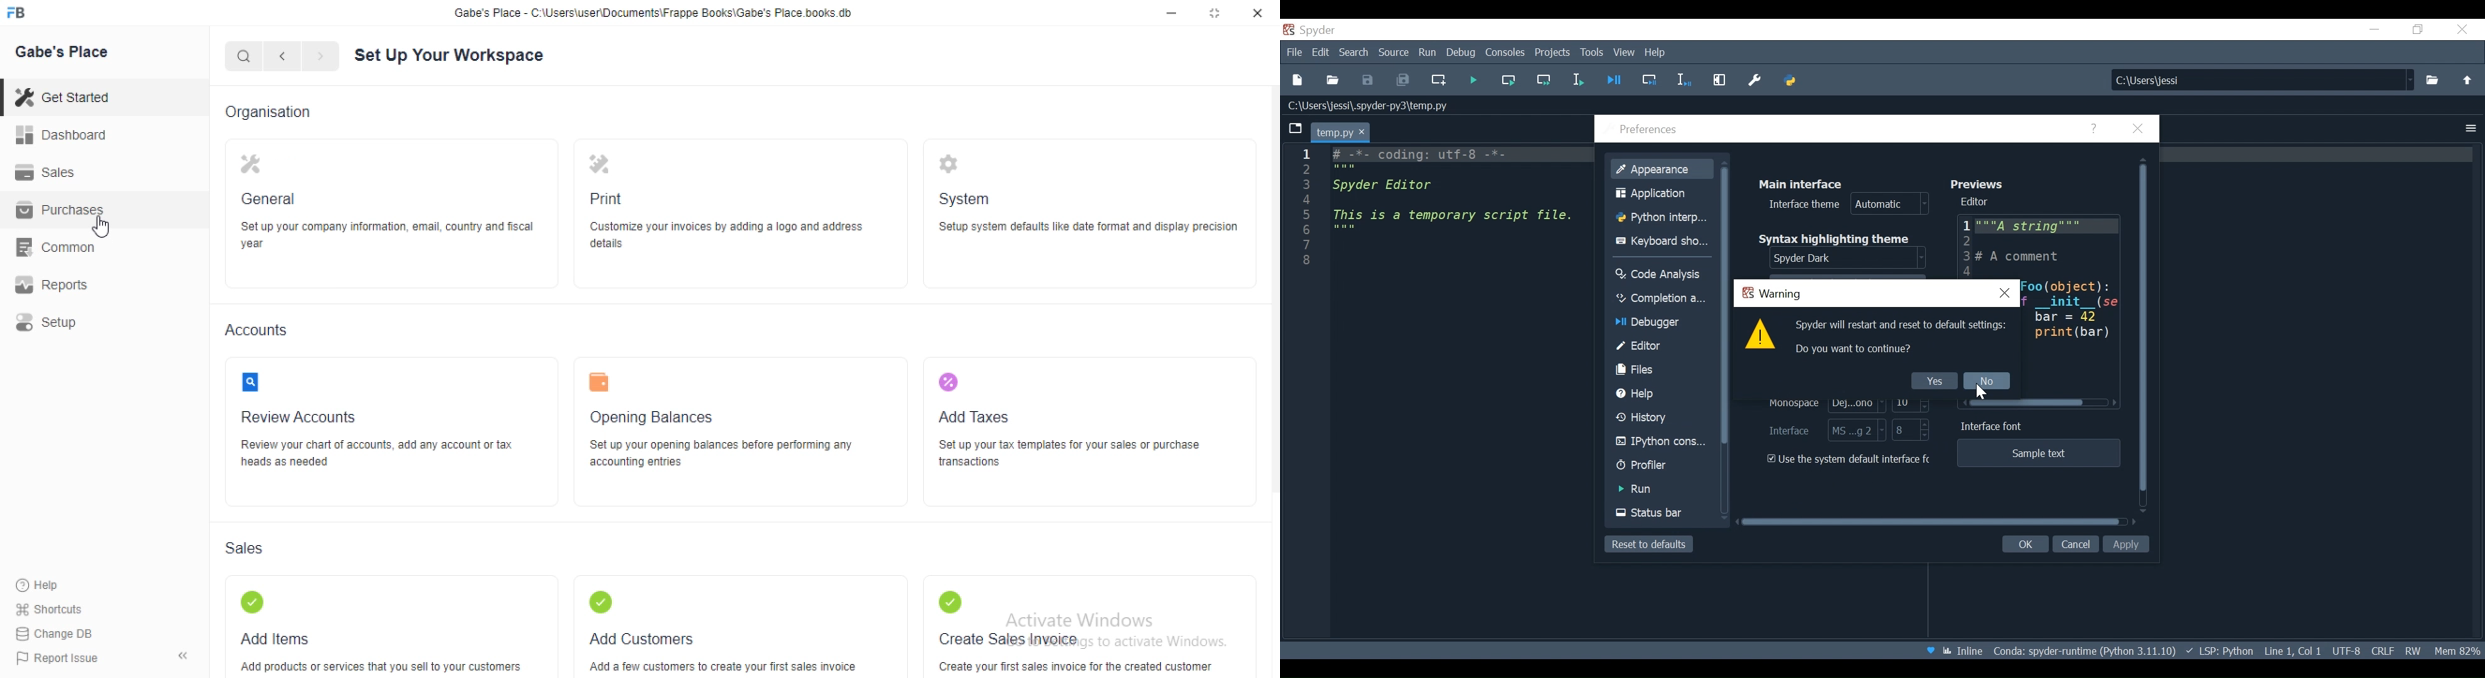  Describe the element at coordinates (1331, 82) in the screenshot. I see `Open File` at that location.